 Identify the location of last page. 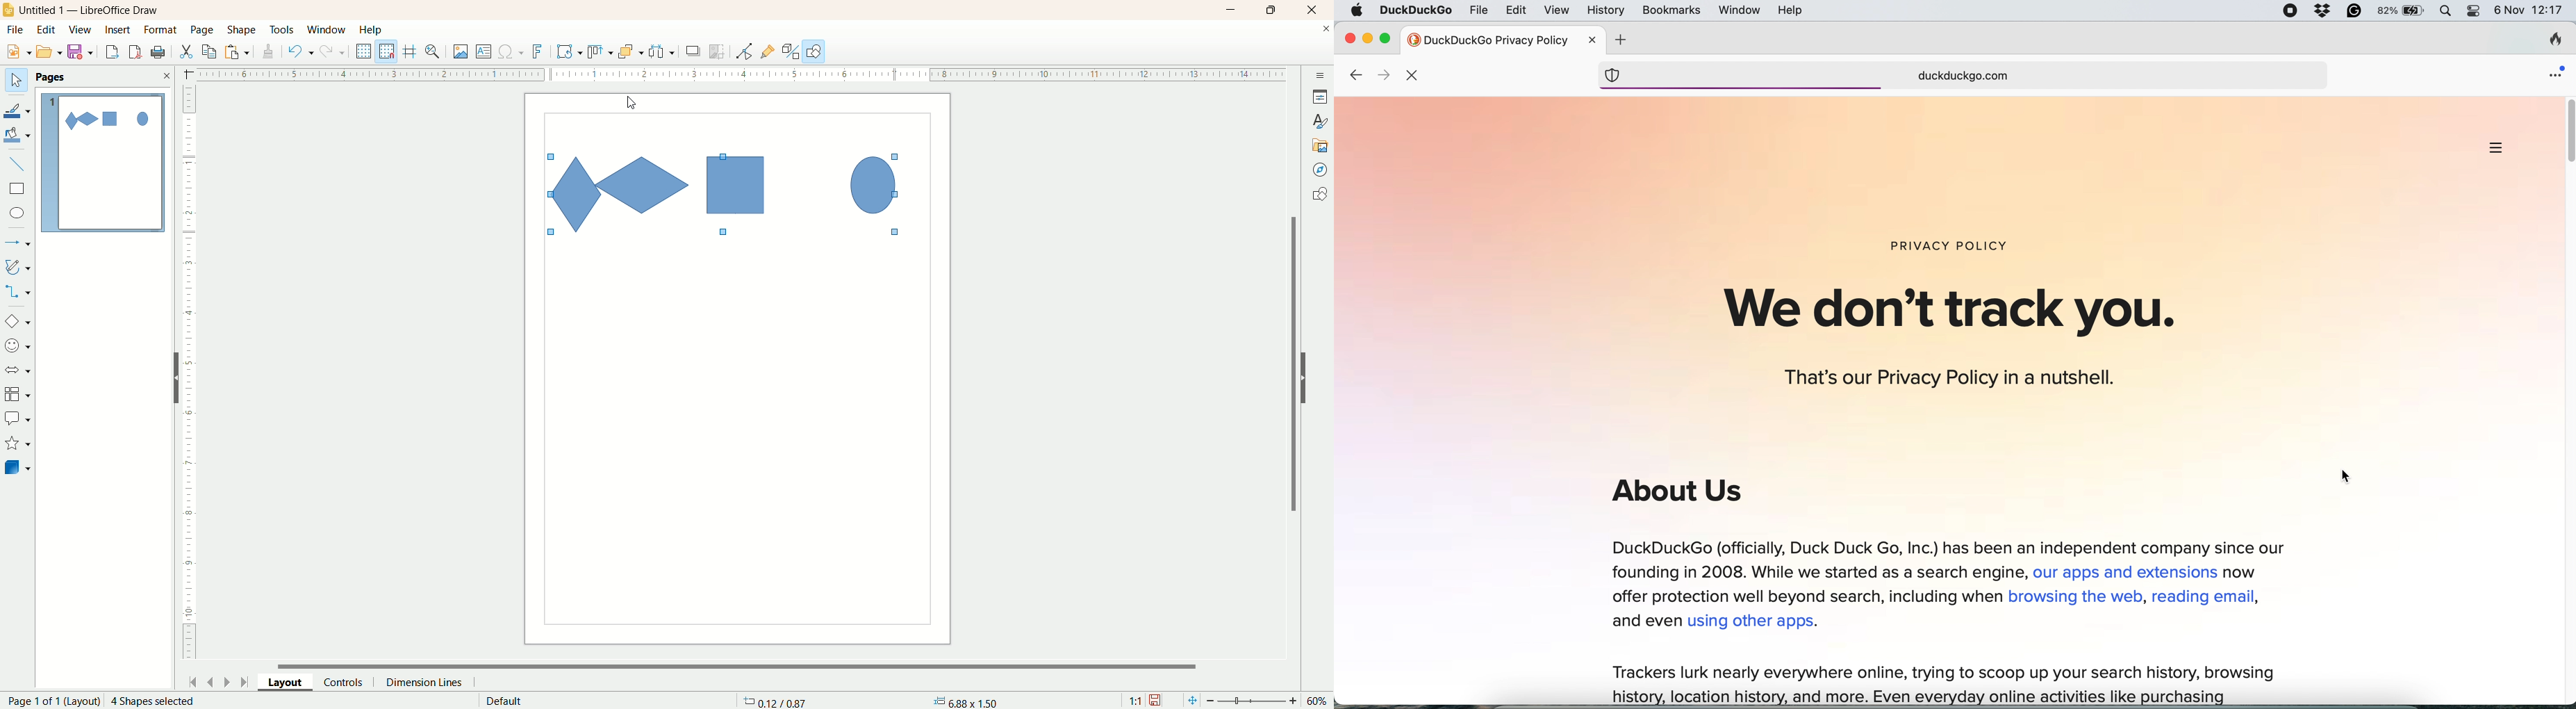
(247, 681).